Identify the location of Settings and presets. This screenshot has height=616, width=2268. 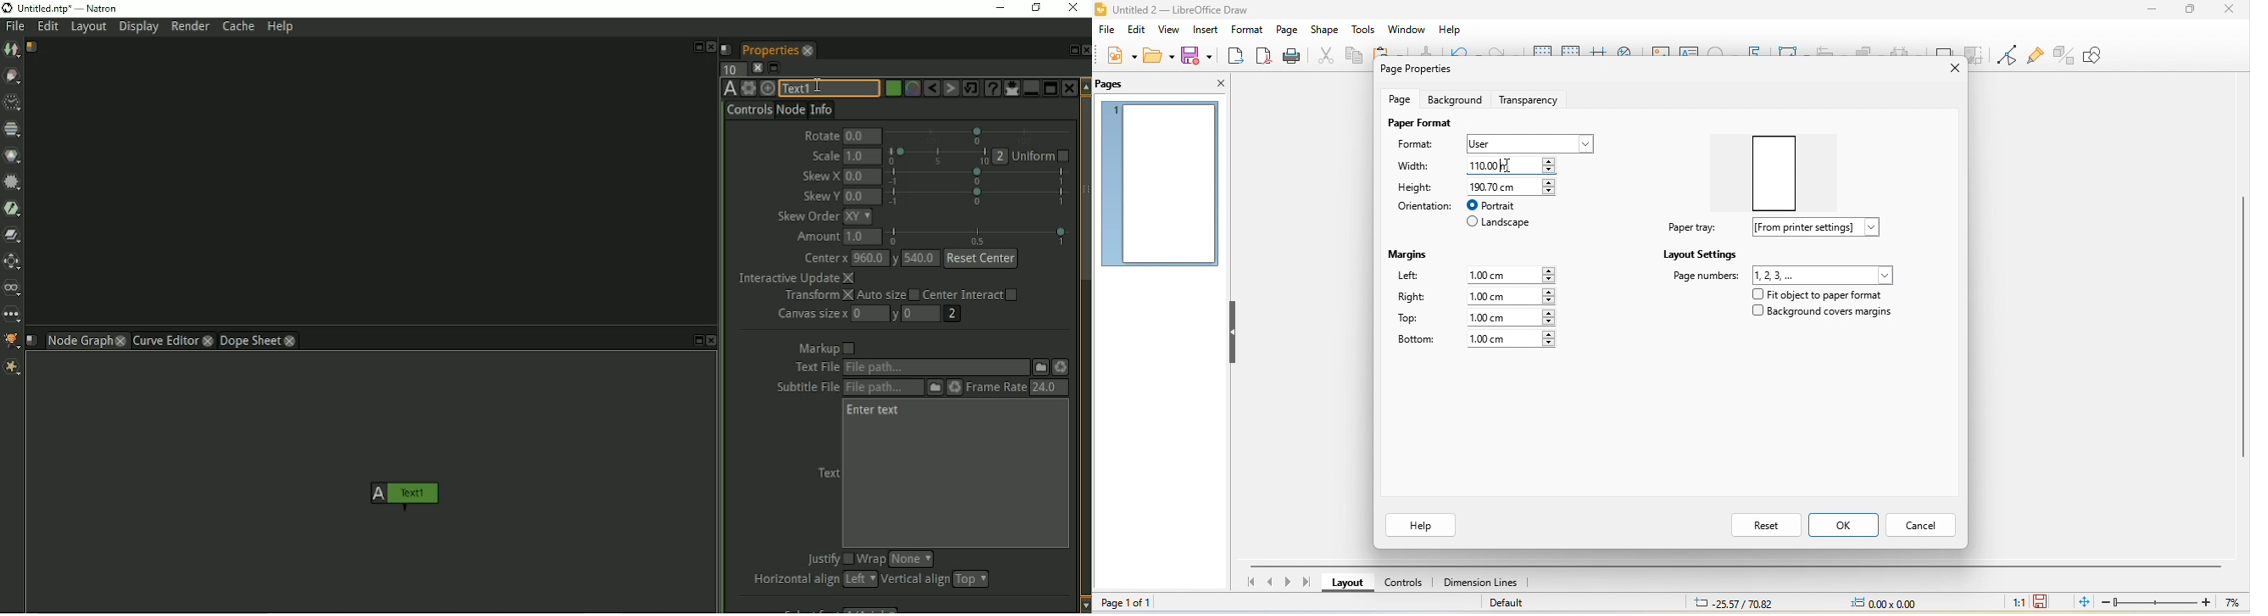
(748, 88).